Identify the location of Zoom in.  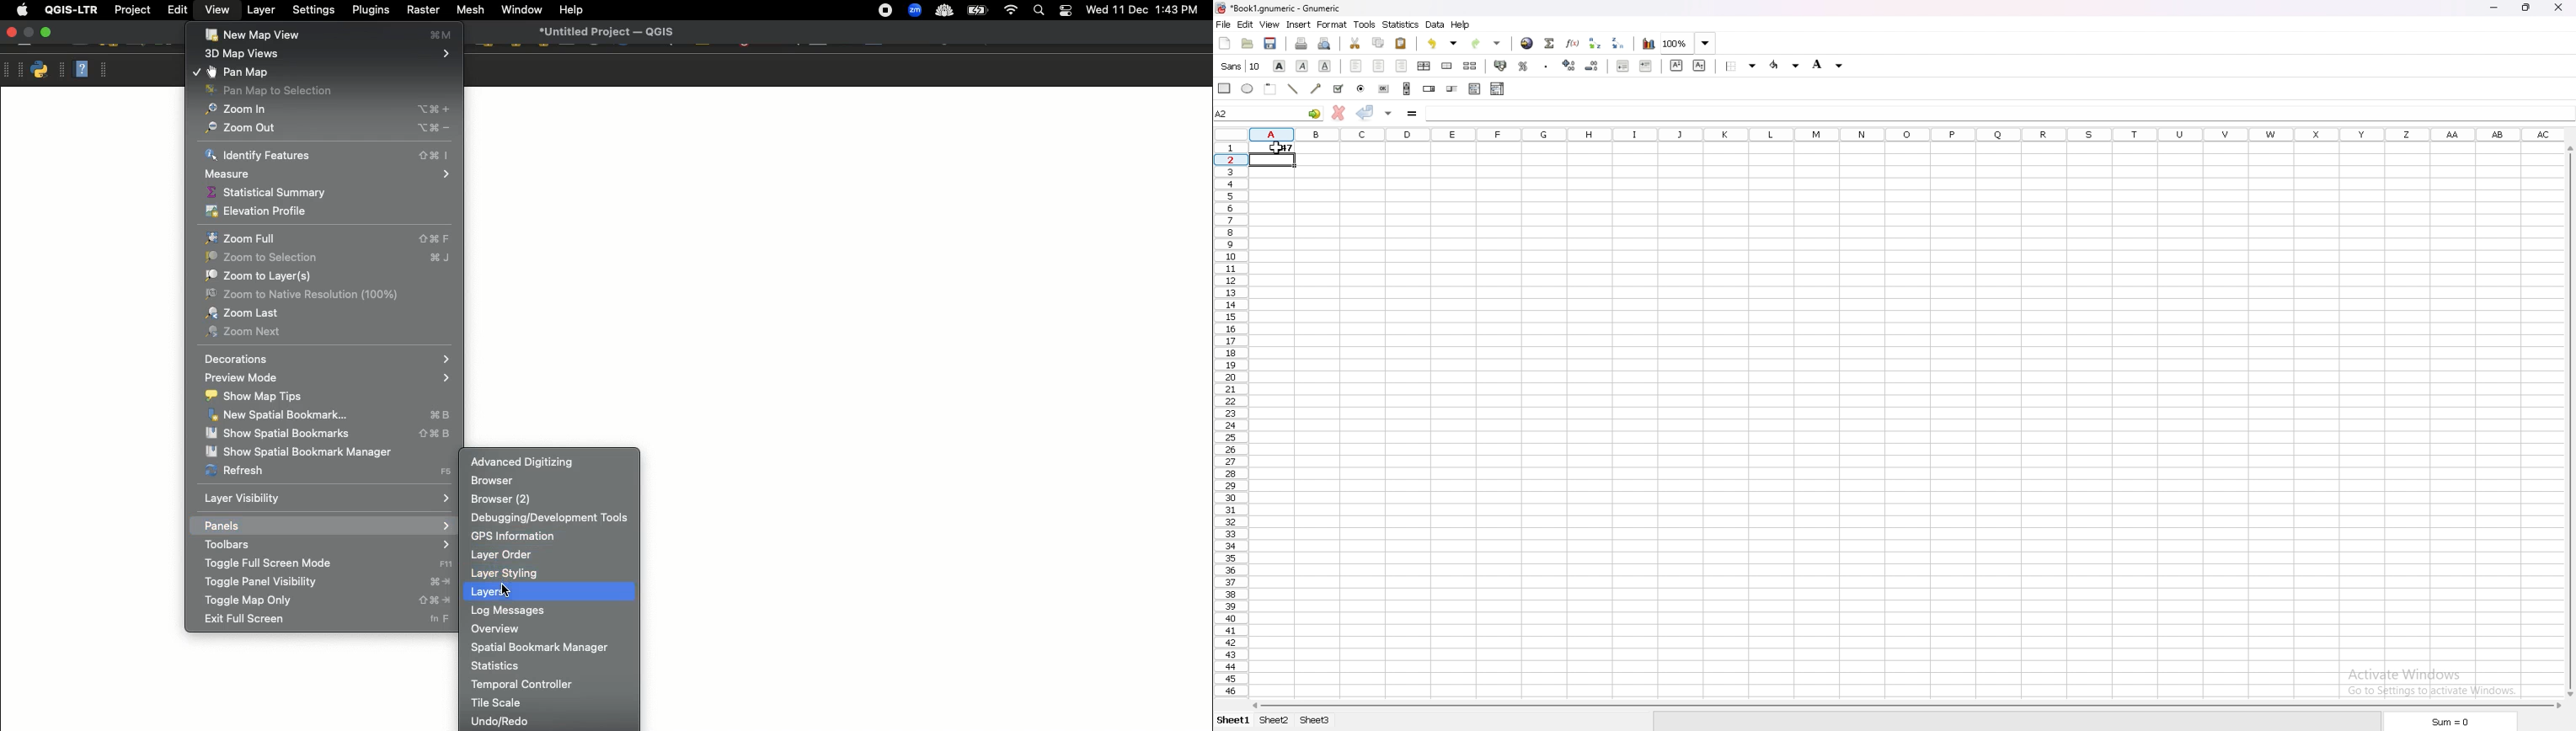
(324, 110).